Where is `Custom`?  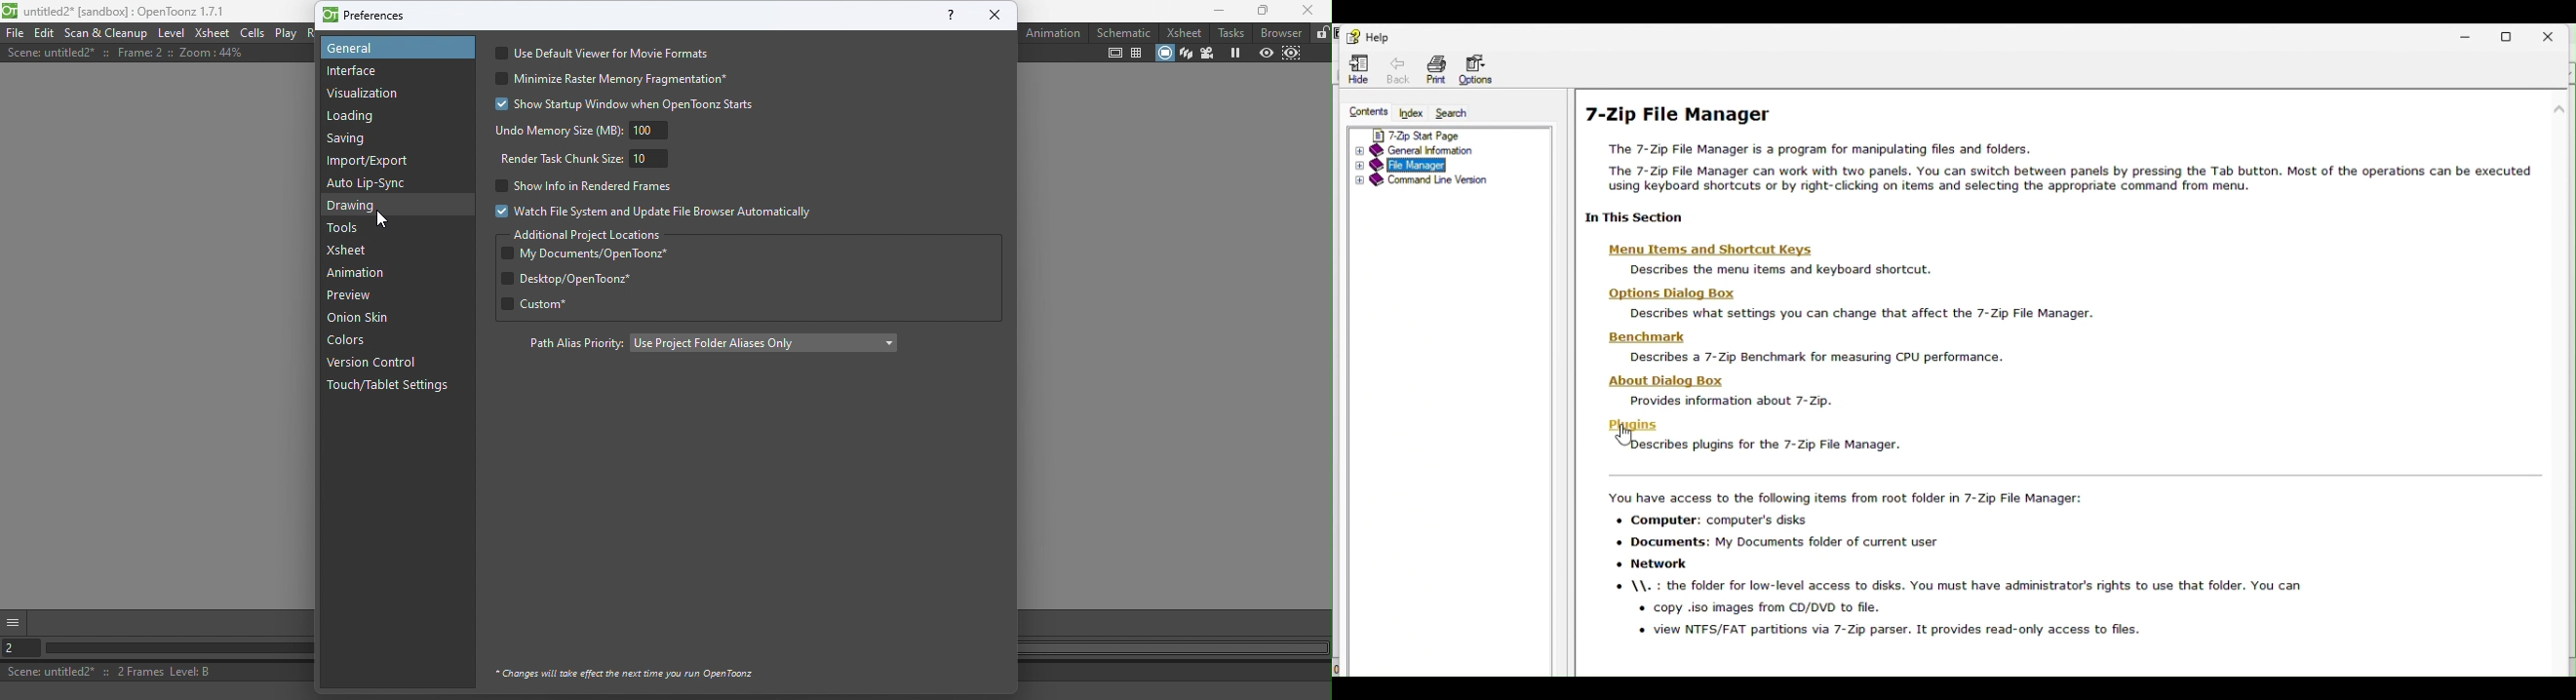
Custom is located at coordinates (563, 304).